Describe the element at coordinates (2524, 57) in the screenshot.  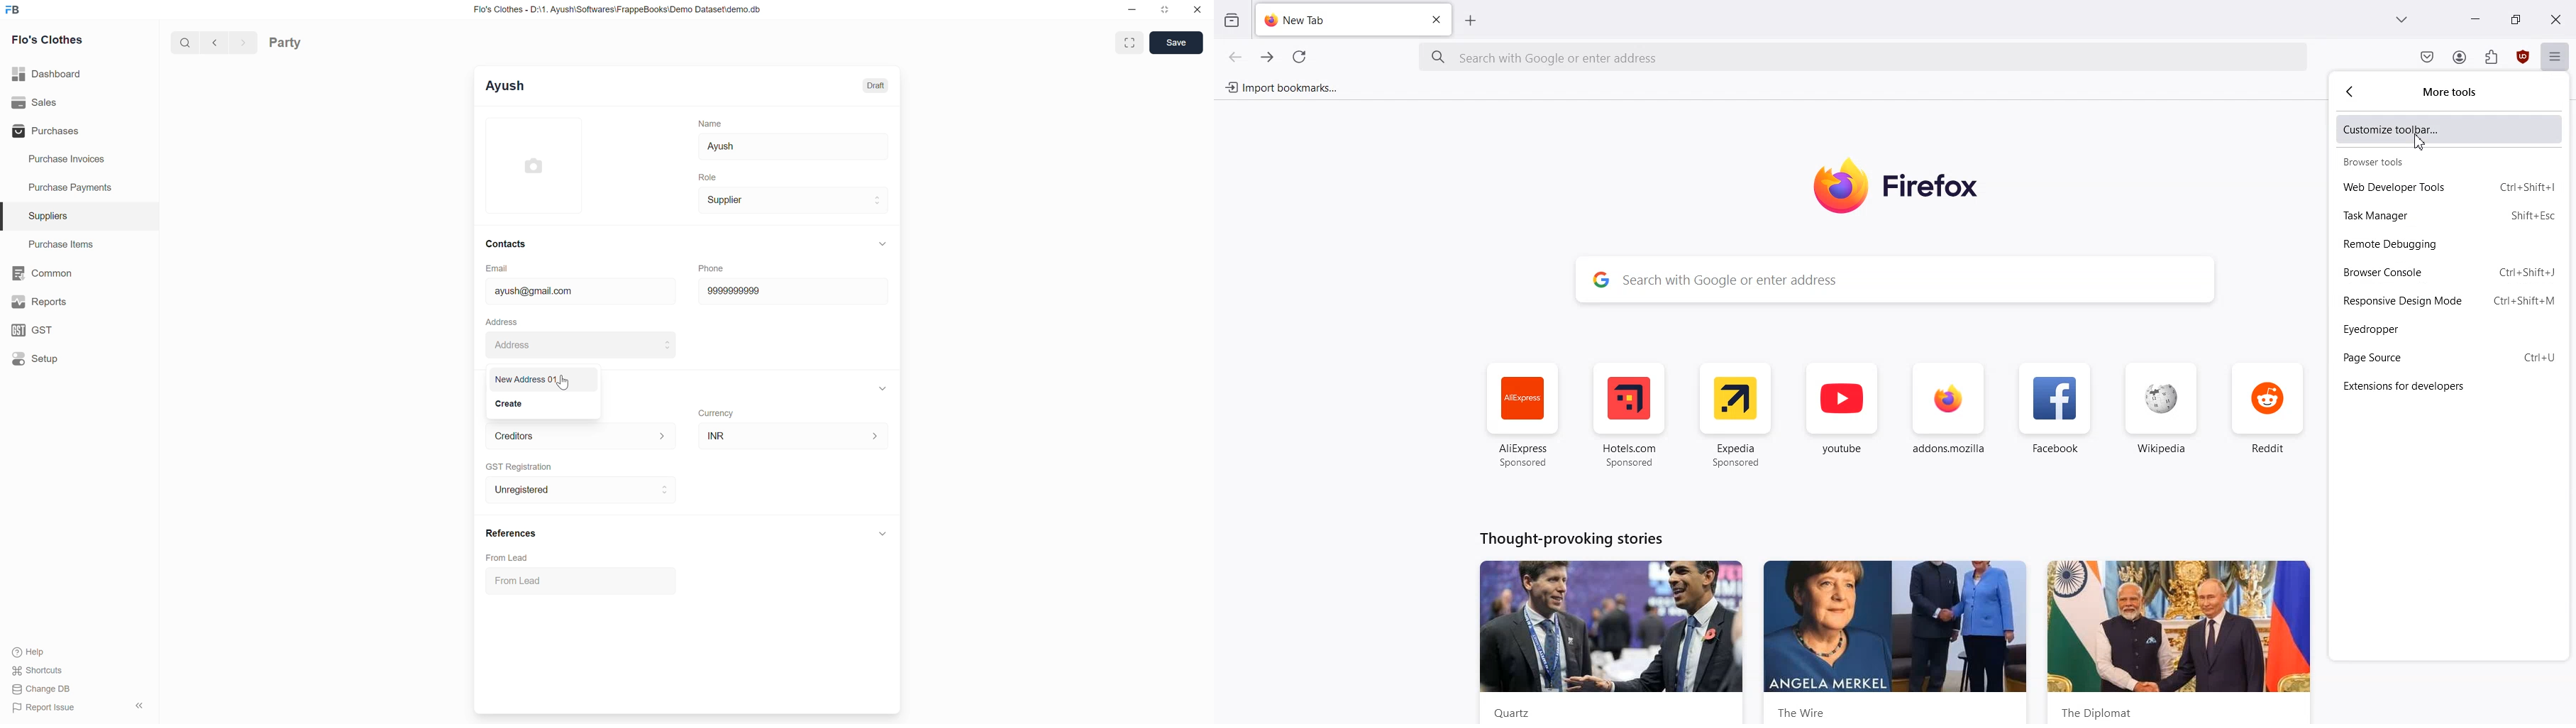
I see `uBlock Origin` at that location.